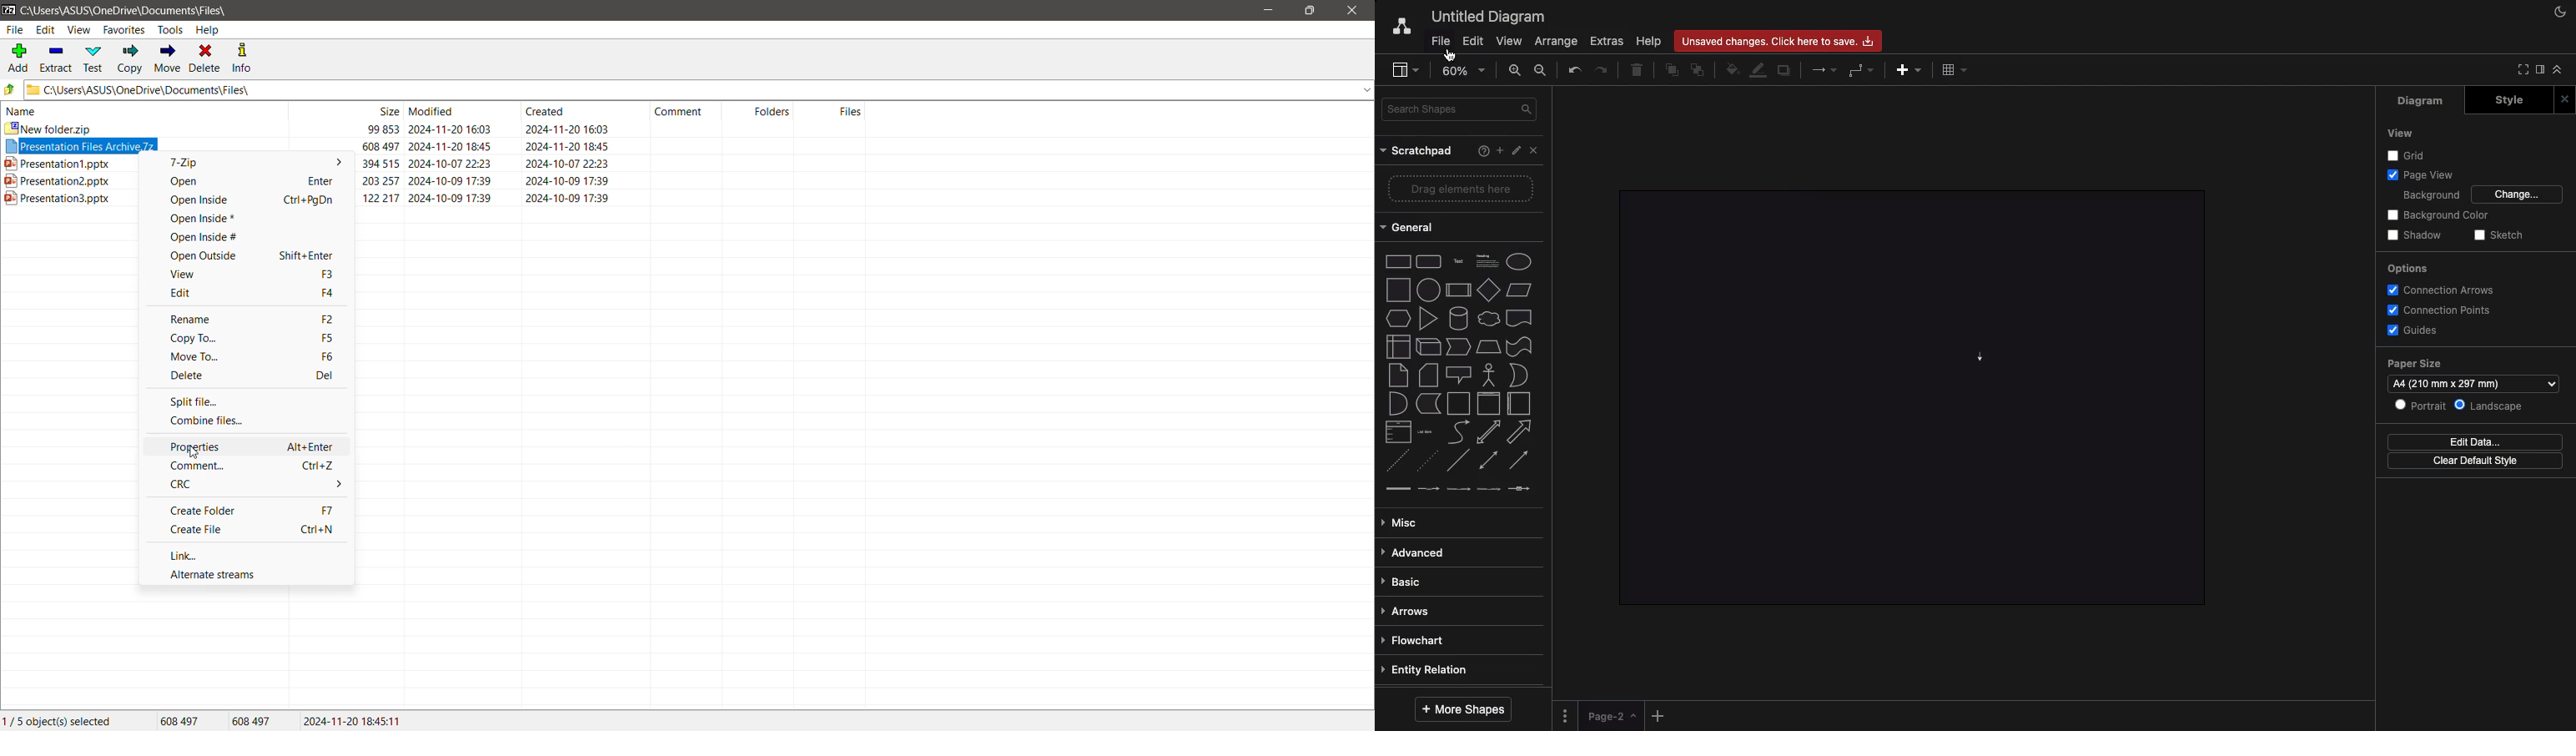  I want to click on Move To, so click(207, 356).